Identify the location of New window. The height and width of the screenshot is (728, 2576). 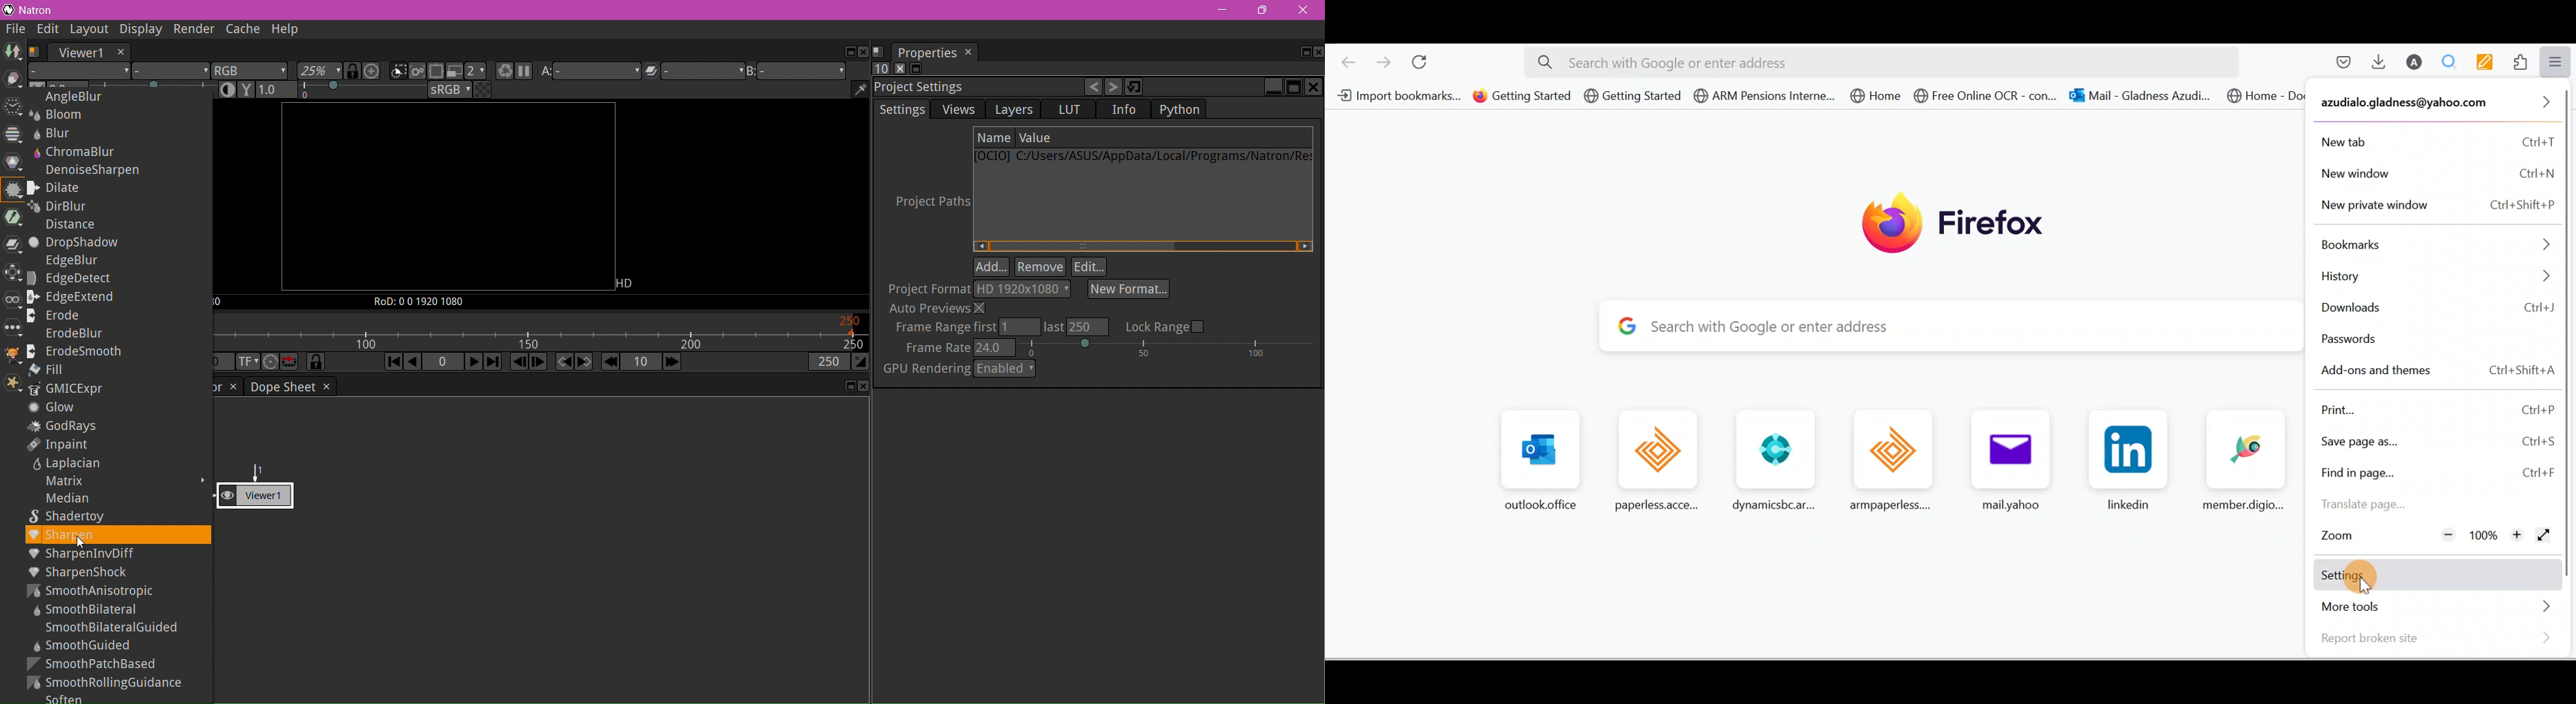
(2438, 173).